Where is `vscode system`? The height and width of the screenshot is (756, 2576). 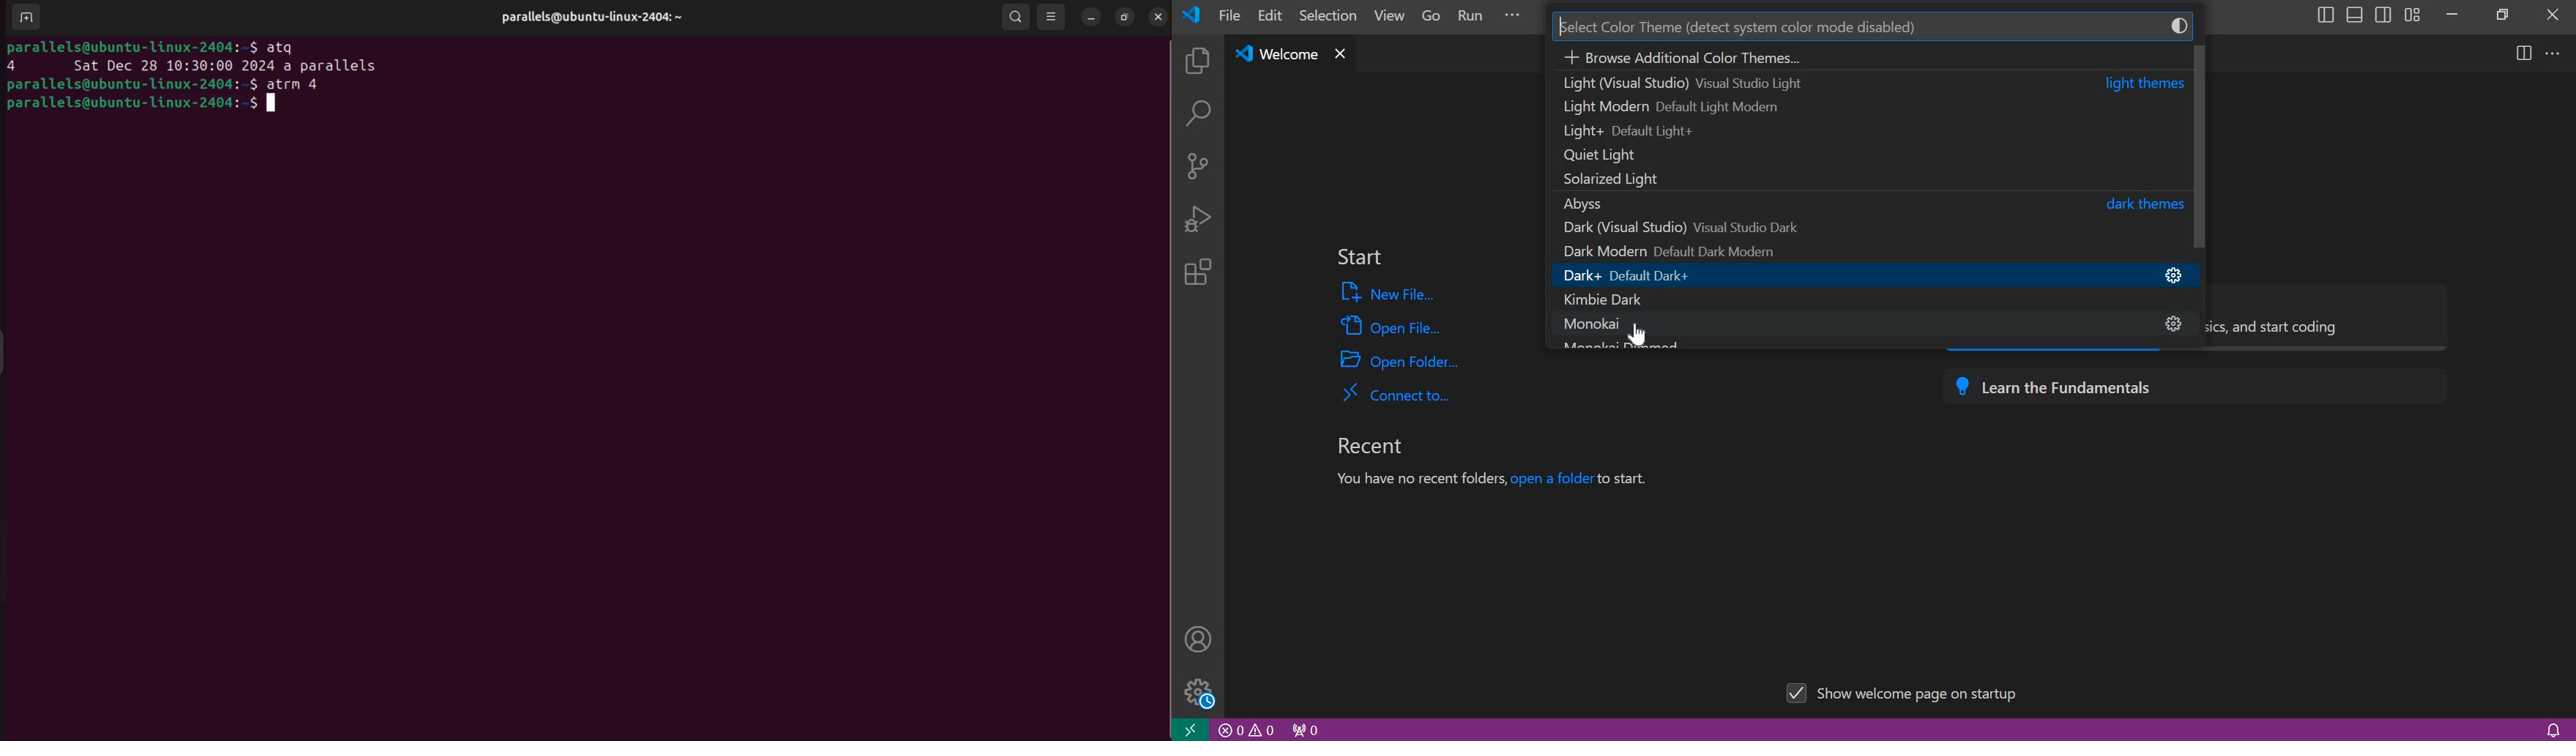
vscode system is located at coordinates (1195, 15).